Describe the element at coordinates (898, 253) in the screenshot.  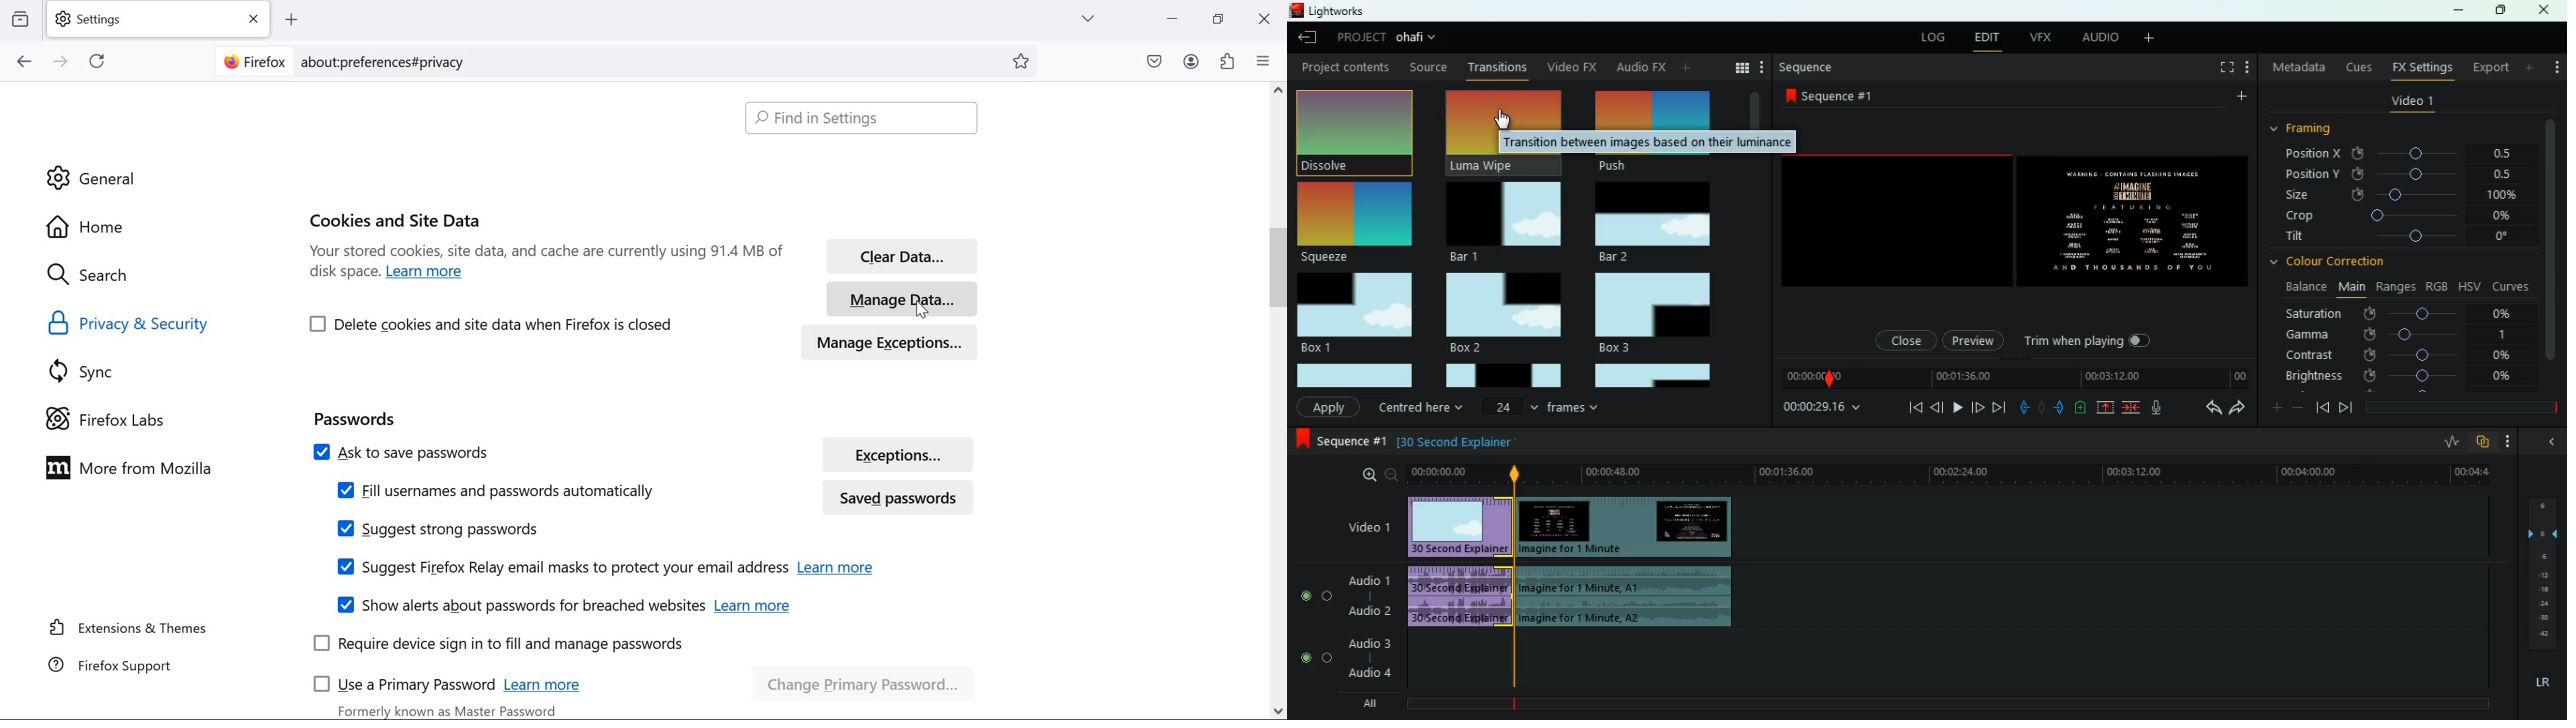
I see `Clear Data...` at that location.